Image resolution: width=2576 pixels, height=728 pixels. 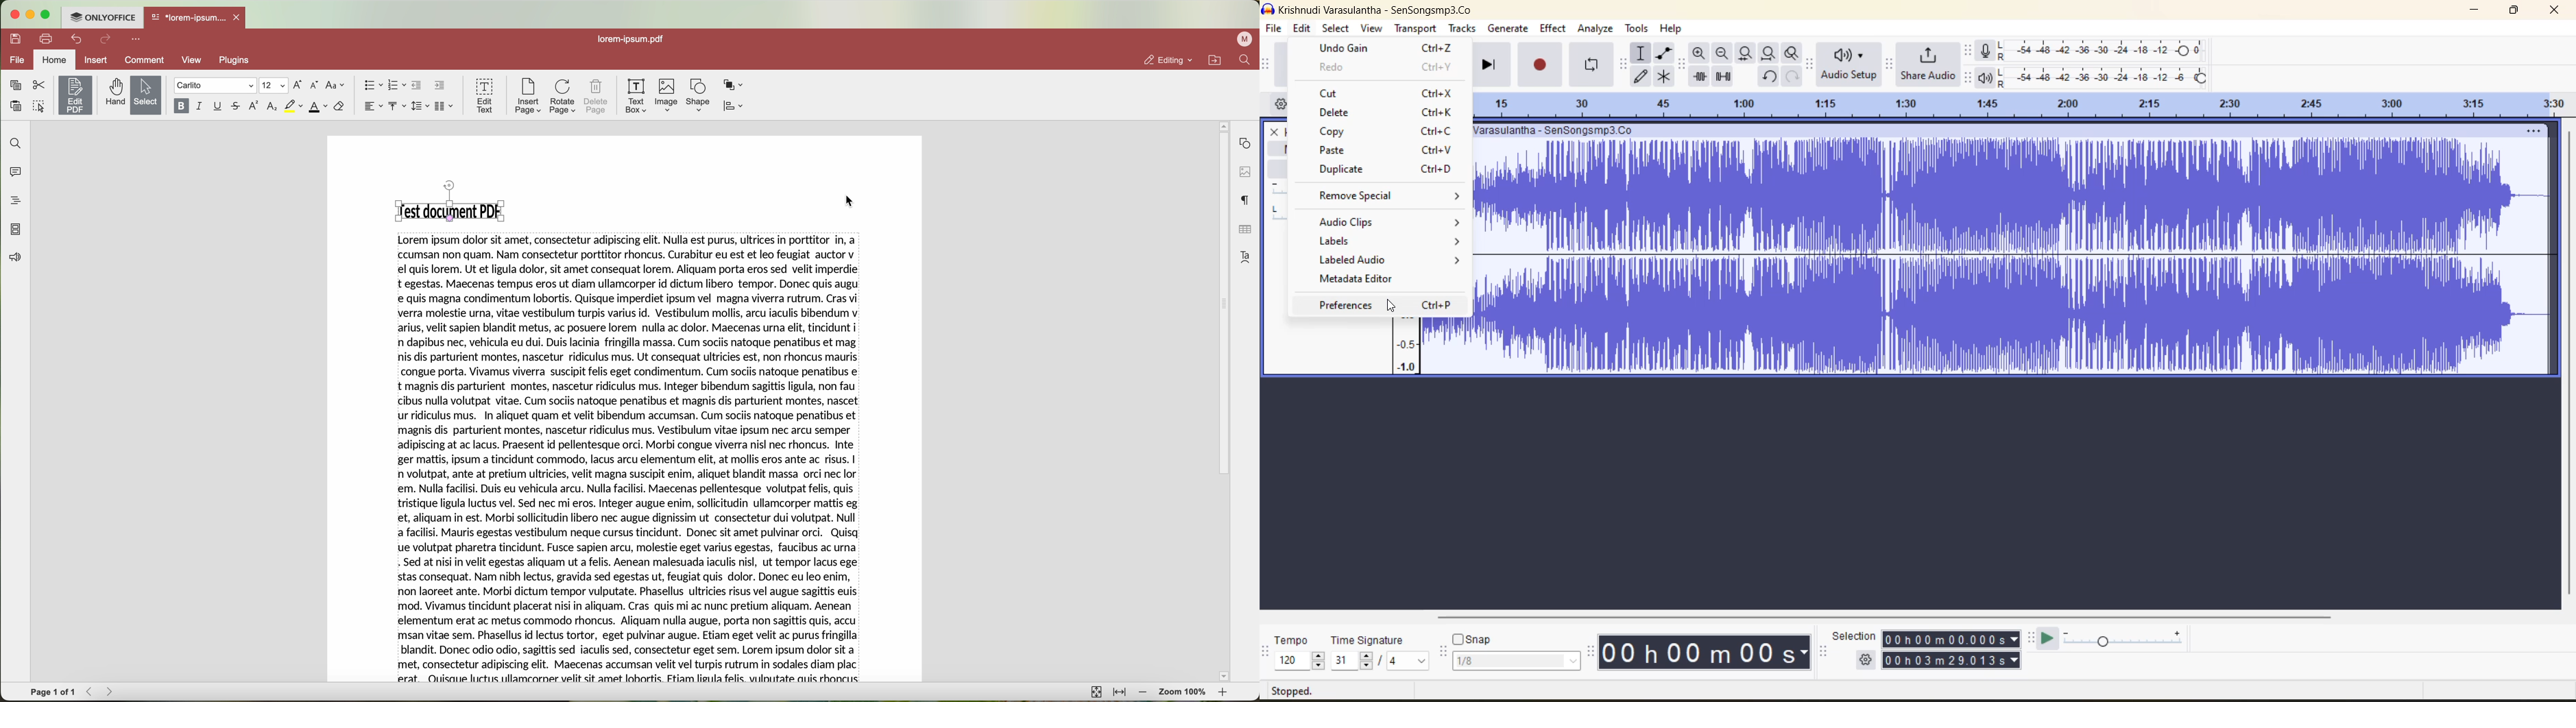 I want to click on highlight color, so click(x=293, y=107).